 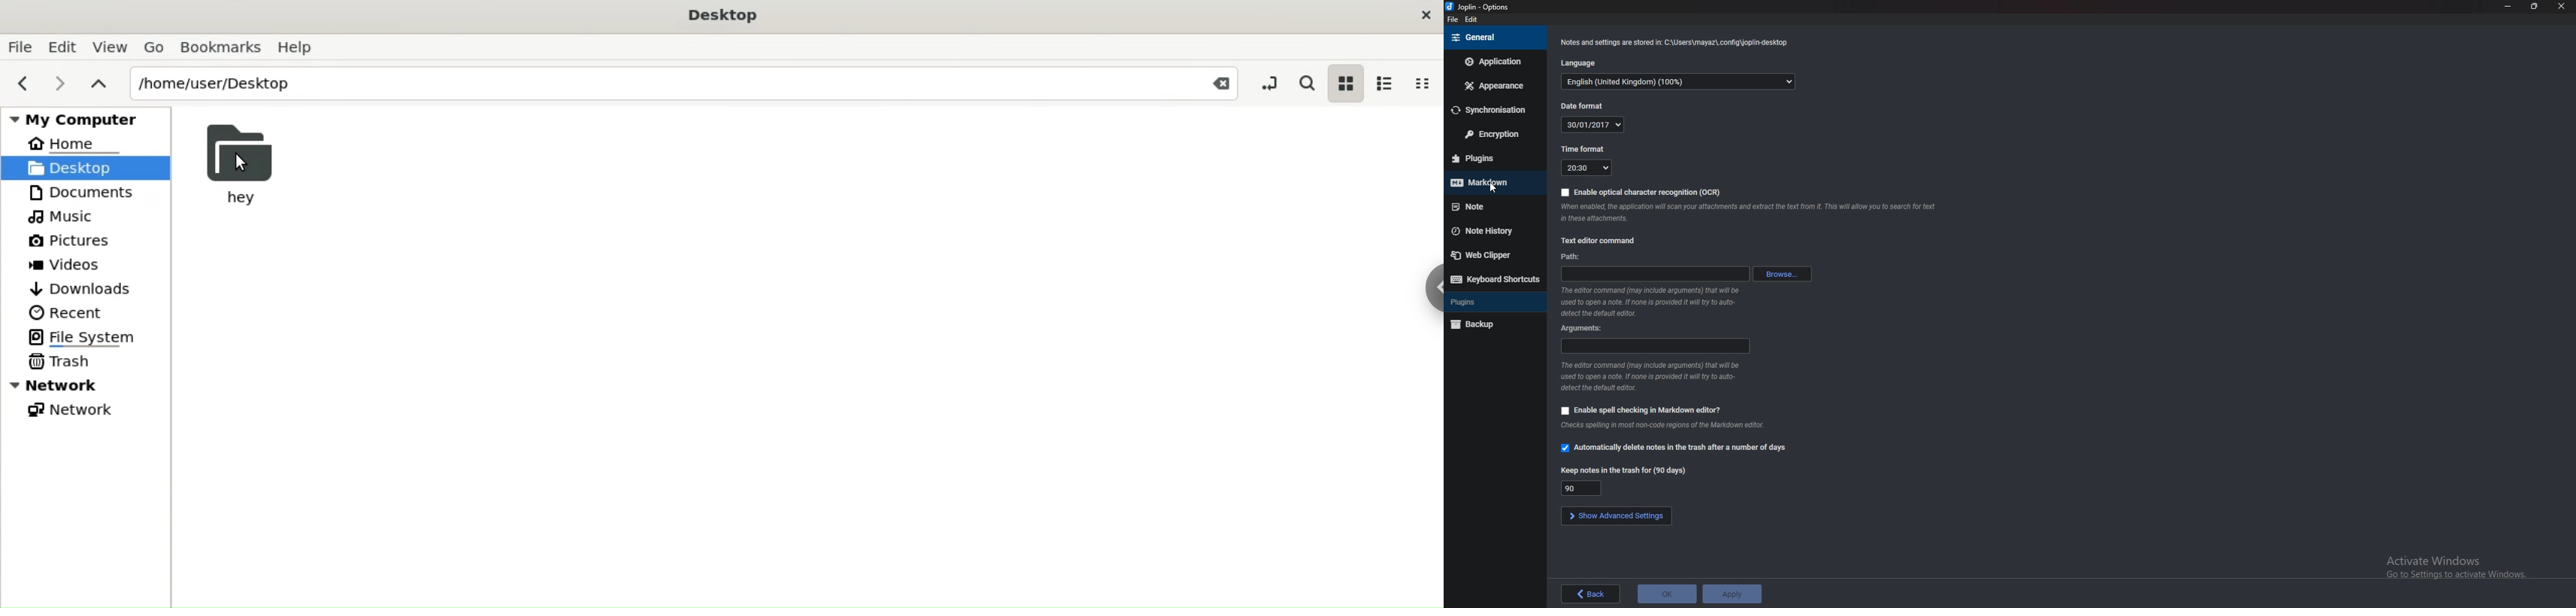 I want to click on time format, so click(x=1587, y=168).